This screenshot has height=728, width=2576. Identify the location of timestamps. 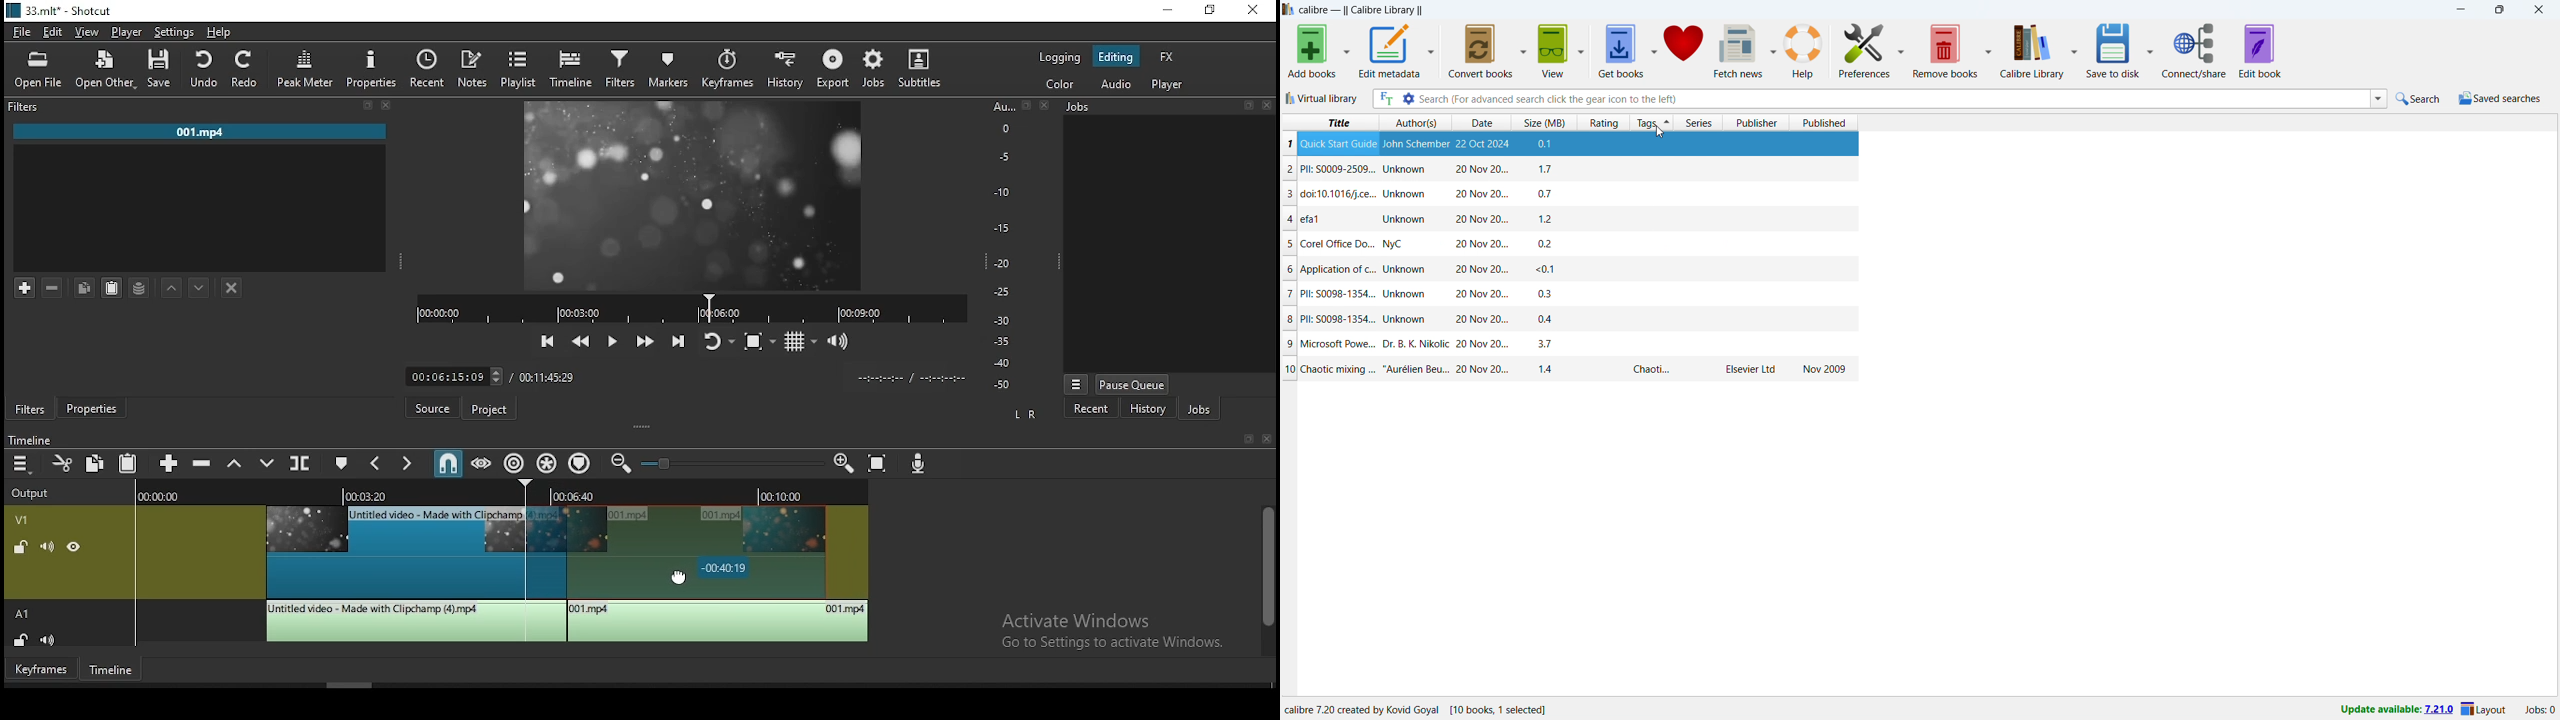
(501, 494).